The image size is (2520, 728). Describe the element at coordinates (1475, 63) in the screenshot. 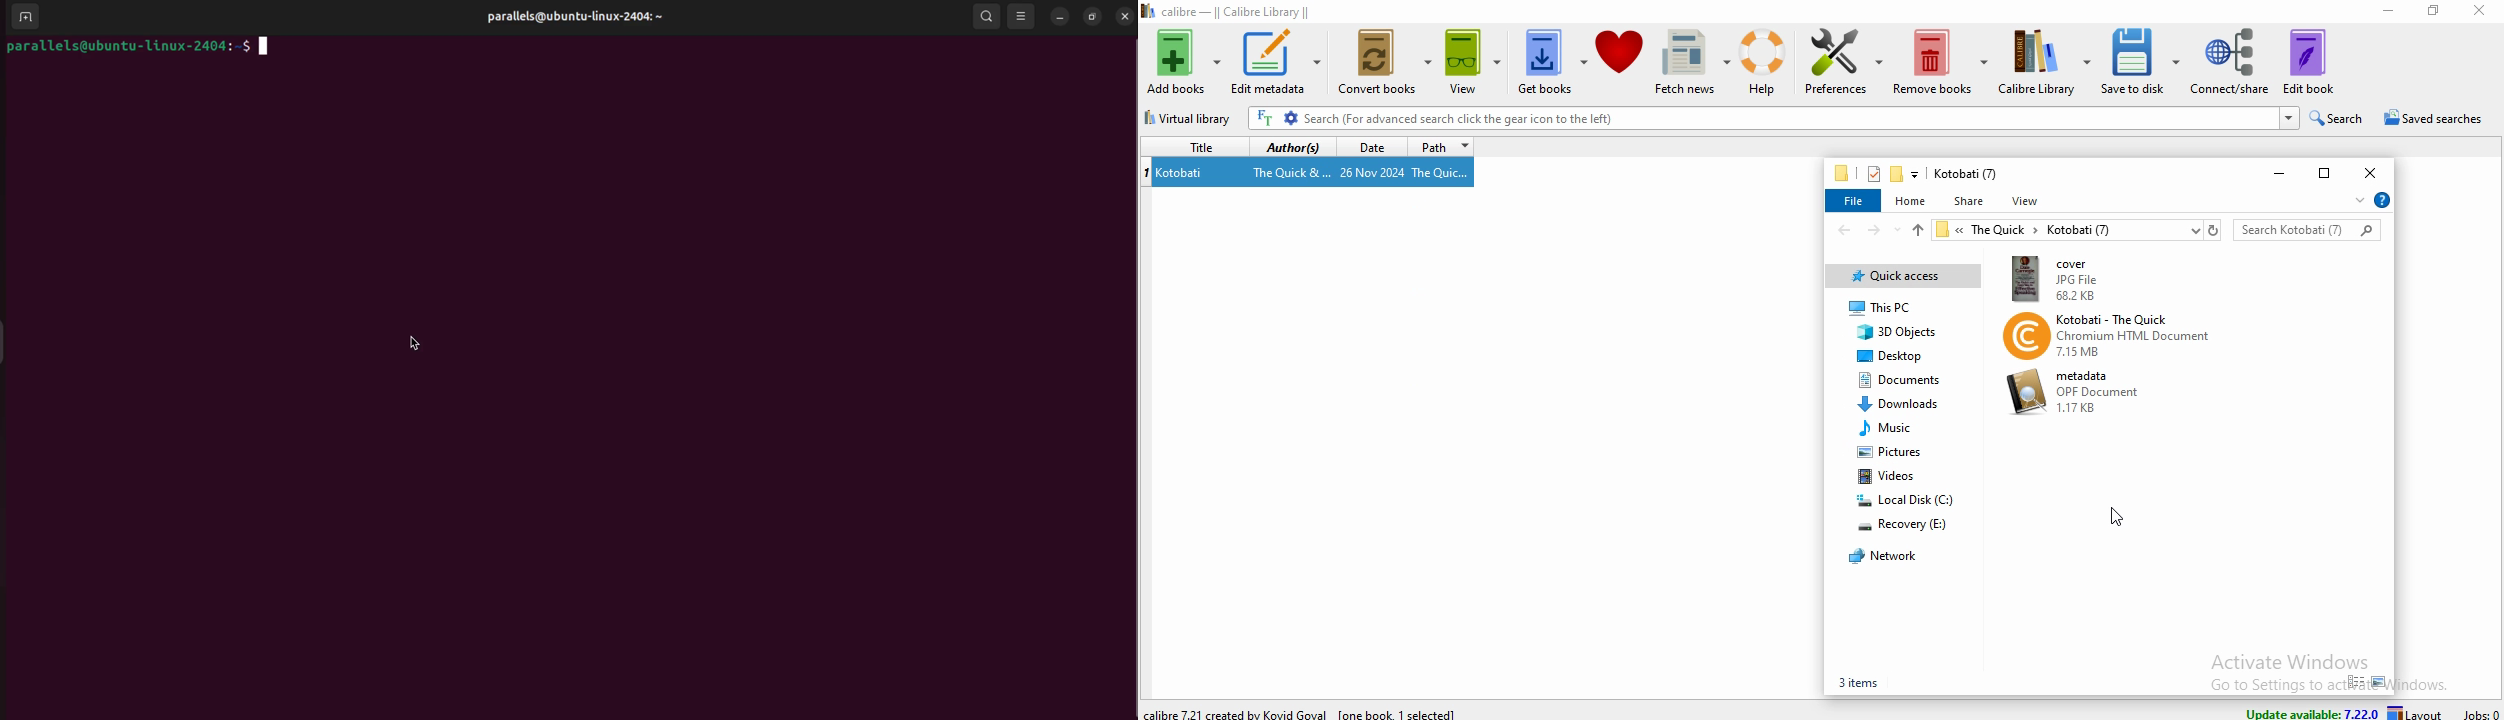

I see `view` at that location.